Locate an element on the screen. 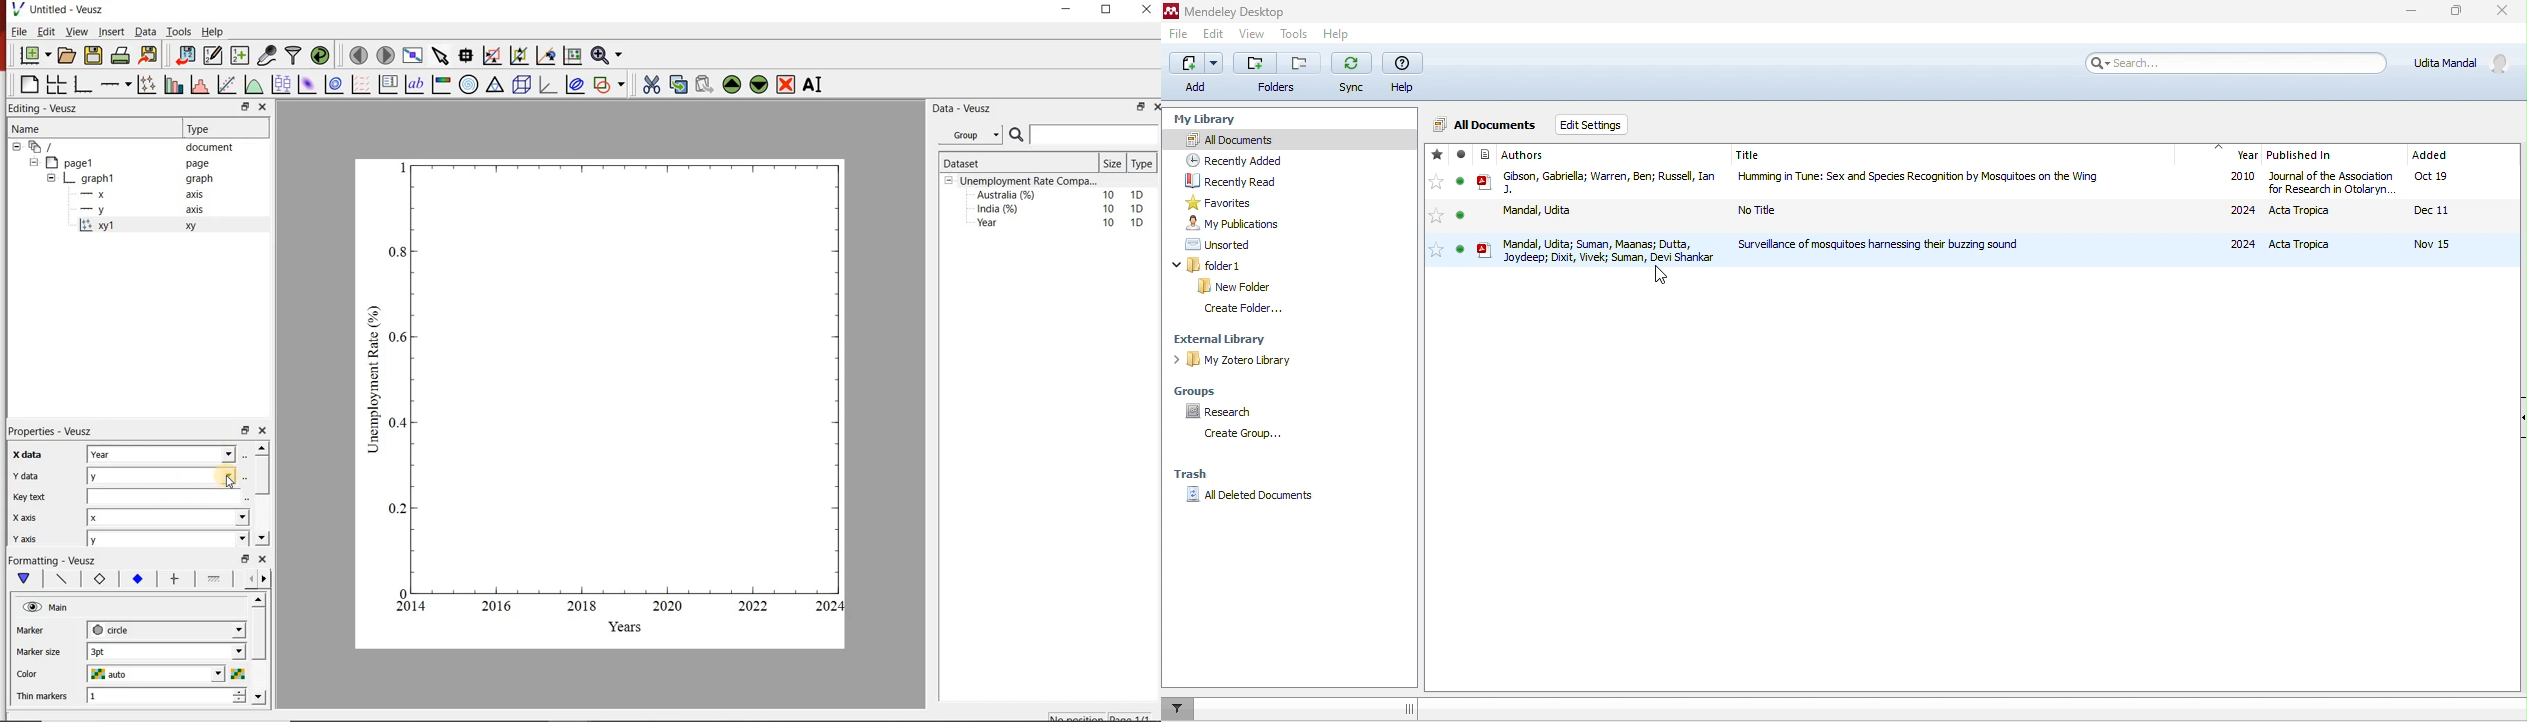 The width and height of the screenshot is (2548, 728). help is located at coordinates (1406, 71).